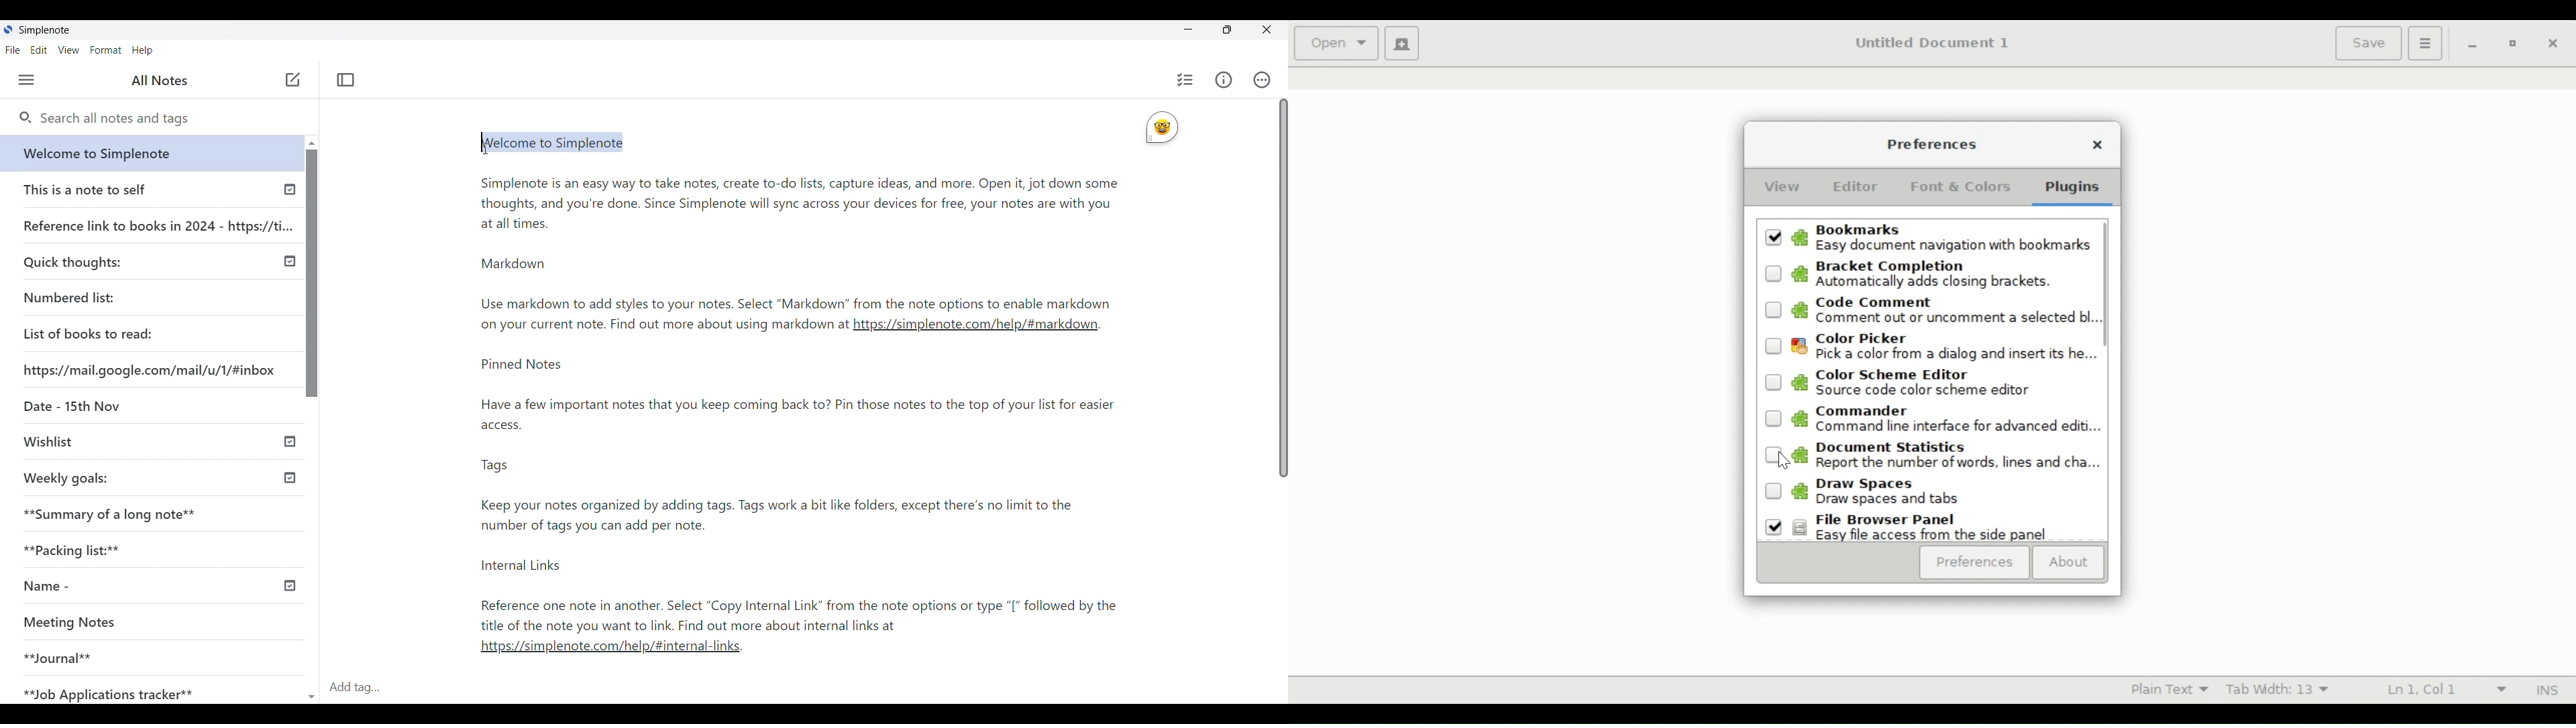 The image size is (2576, 728). Describe the element at coordinates (288, 475) in the screenshot. I see `Check icon indicates published notes` at that location.